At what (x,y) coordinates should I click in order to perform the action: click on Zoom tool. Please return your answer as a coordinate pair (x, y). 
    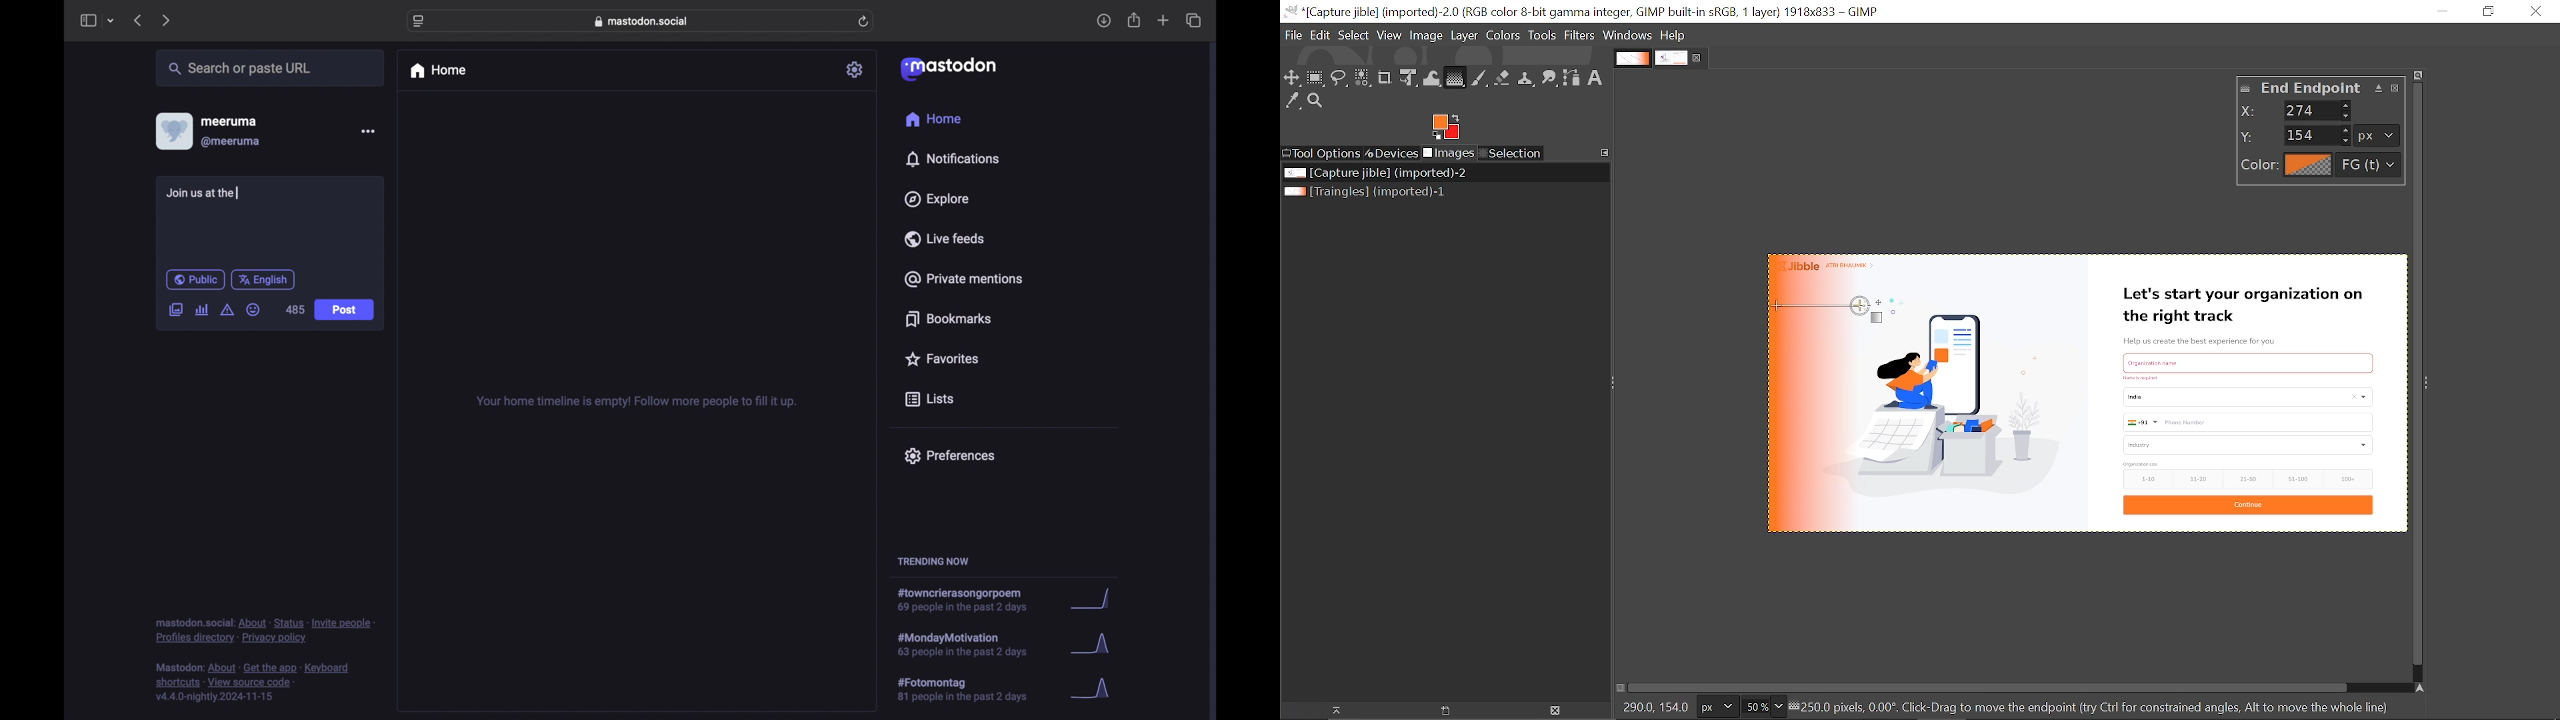
    Looking at the image, I should click on (1315, 100).